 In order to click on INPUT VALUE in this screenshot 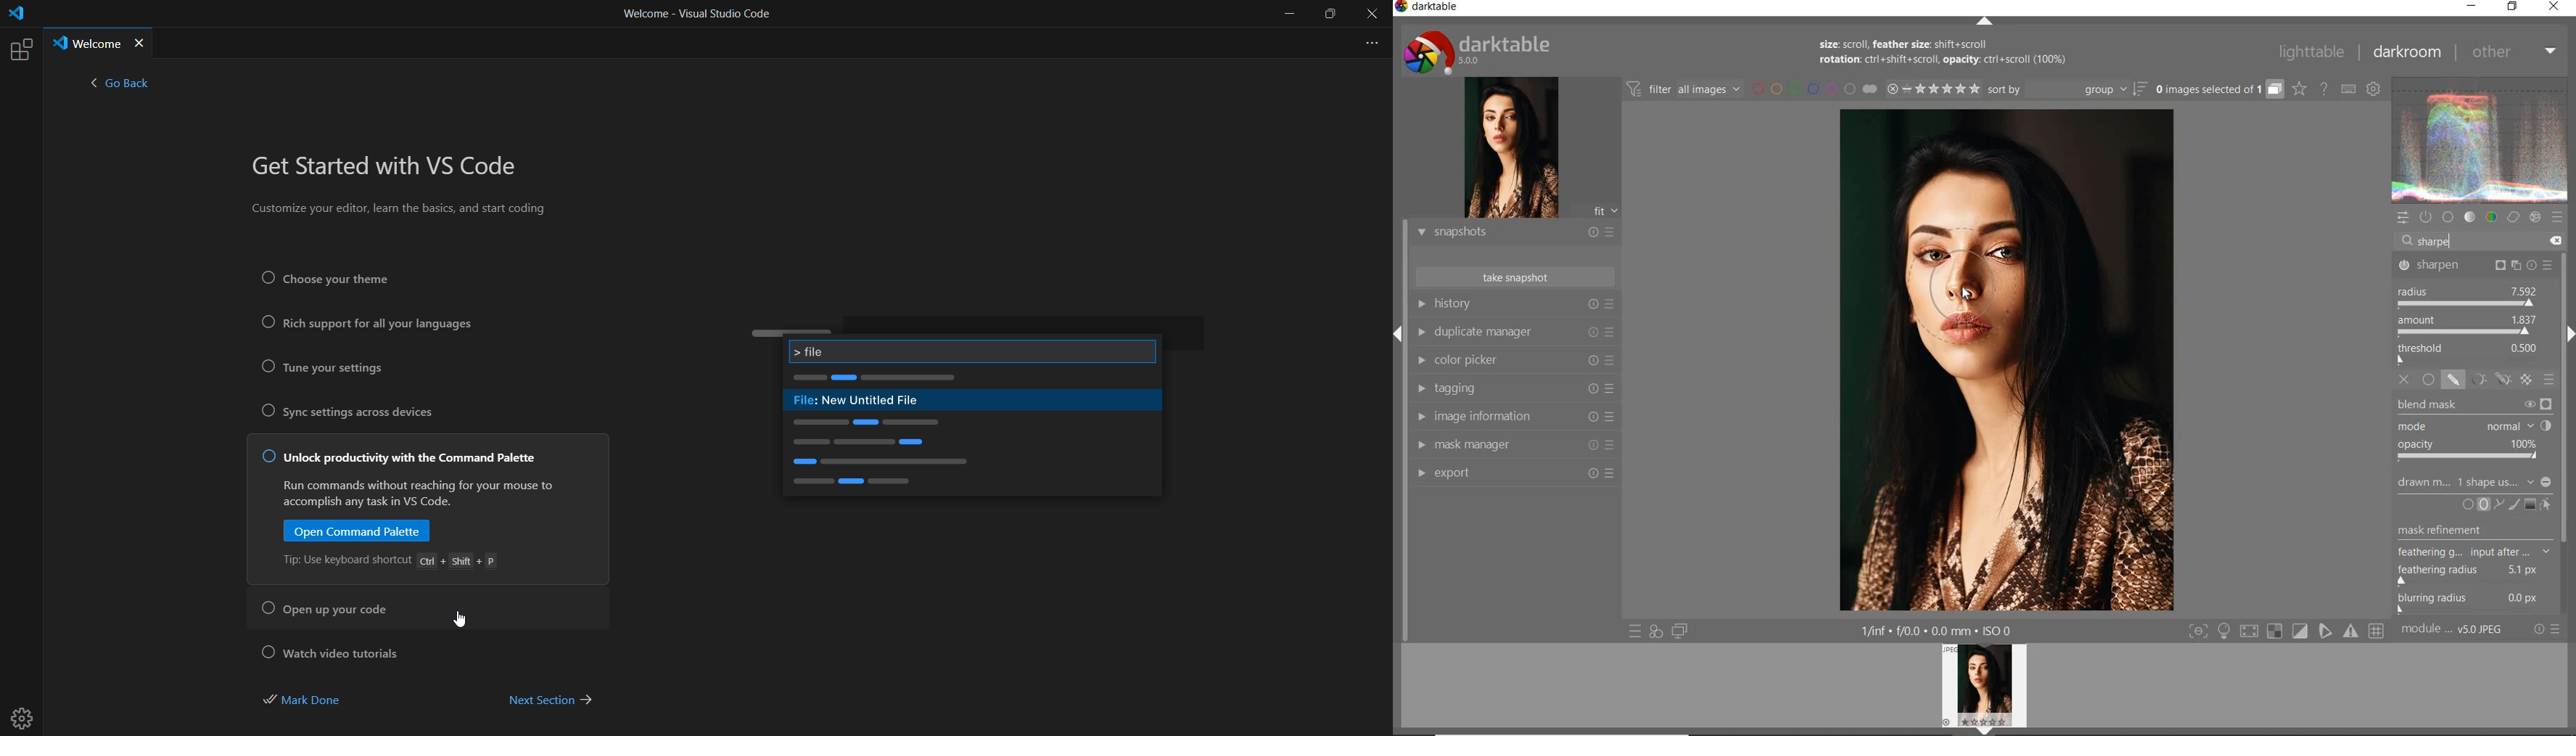, I will do `click(2439, 241)`.